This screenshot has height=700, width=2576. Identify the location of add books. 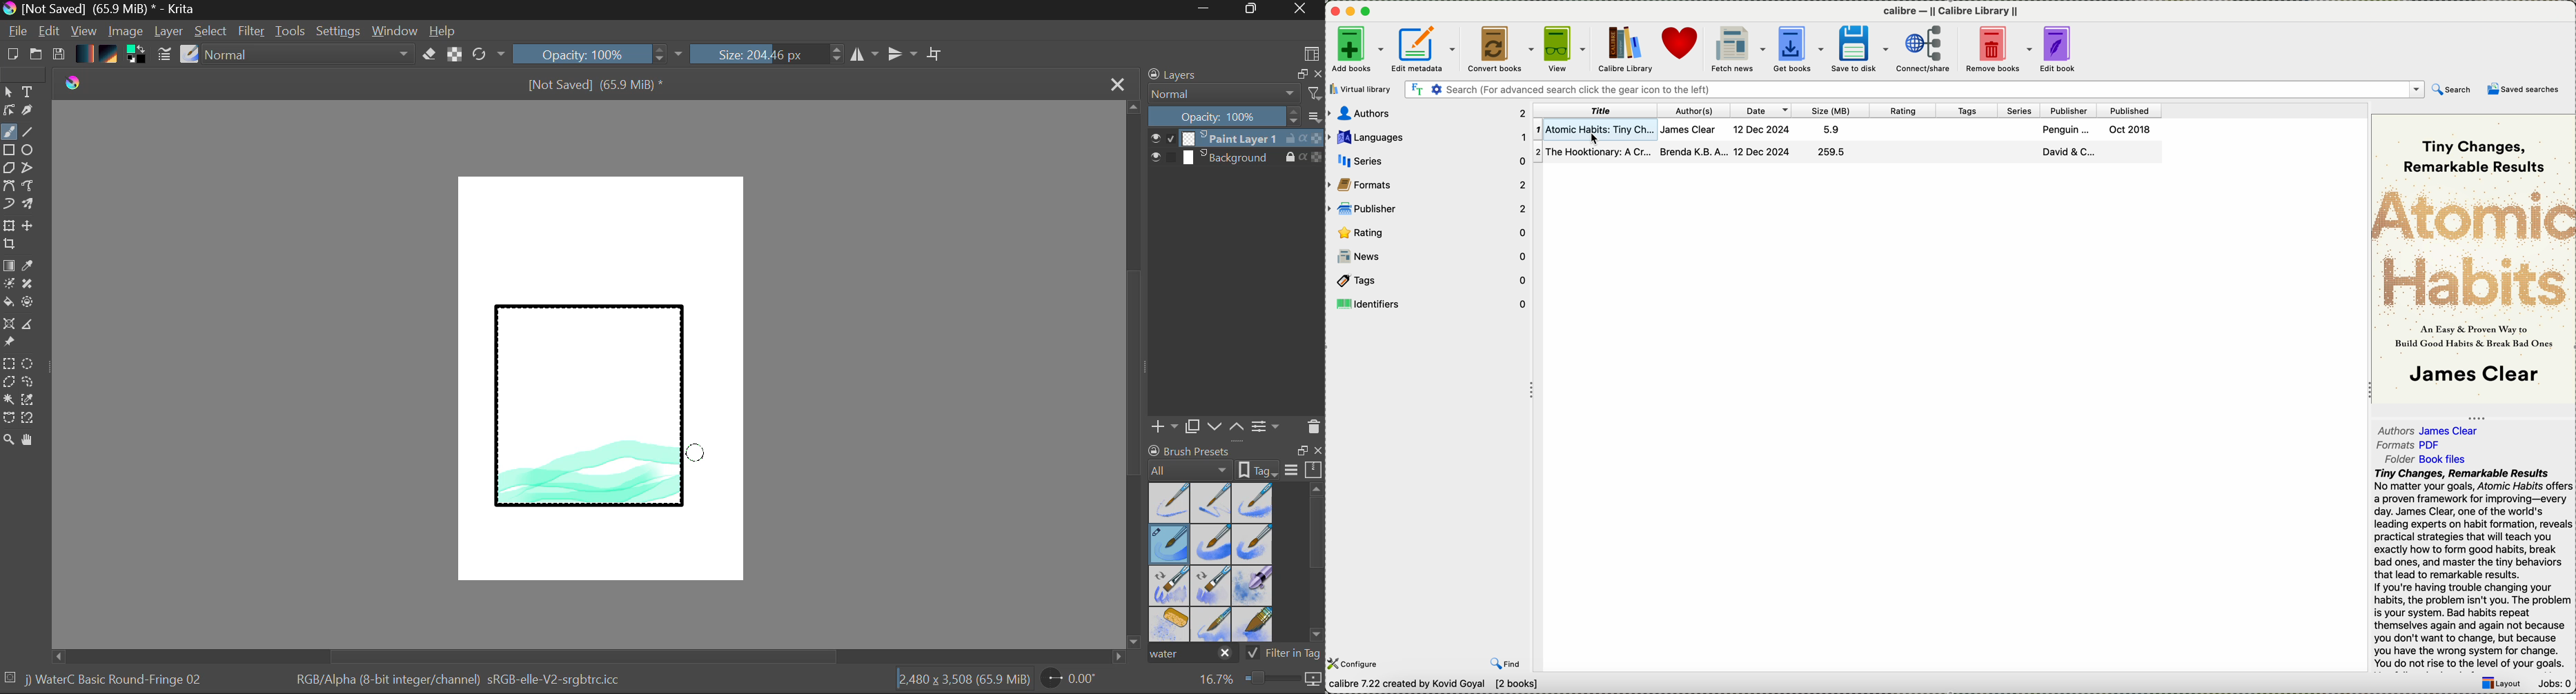
(1357, 50).